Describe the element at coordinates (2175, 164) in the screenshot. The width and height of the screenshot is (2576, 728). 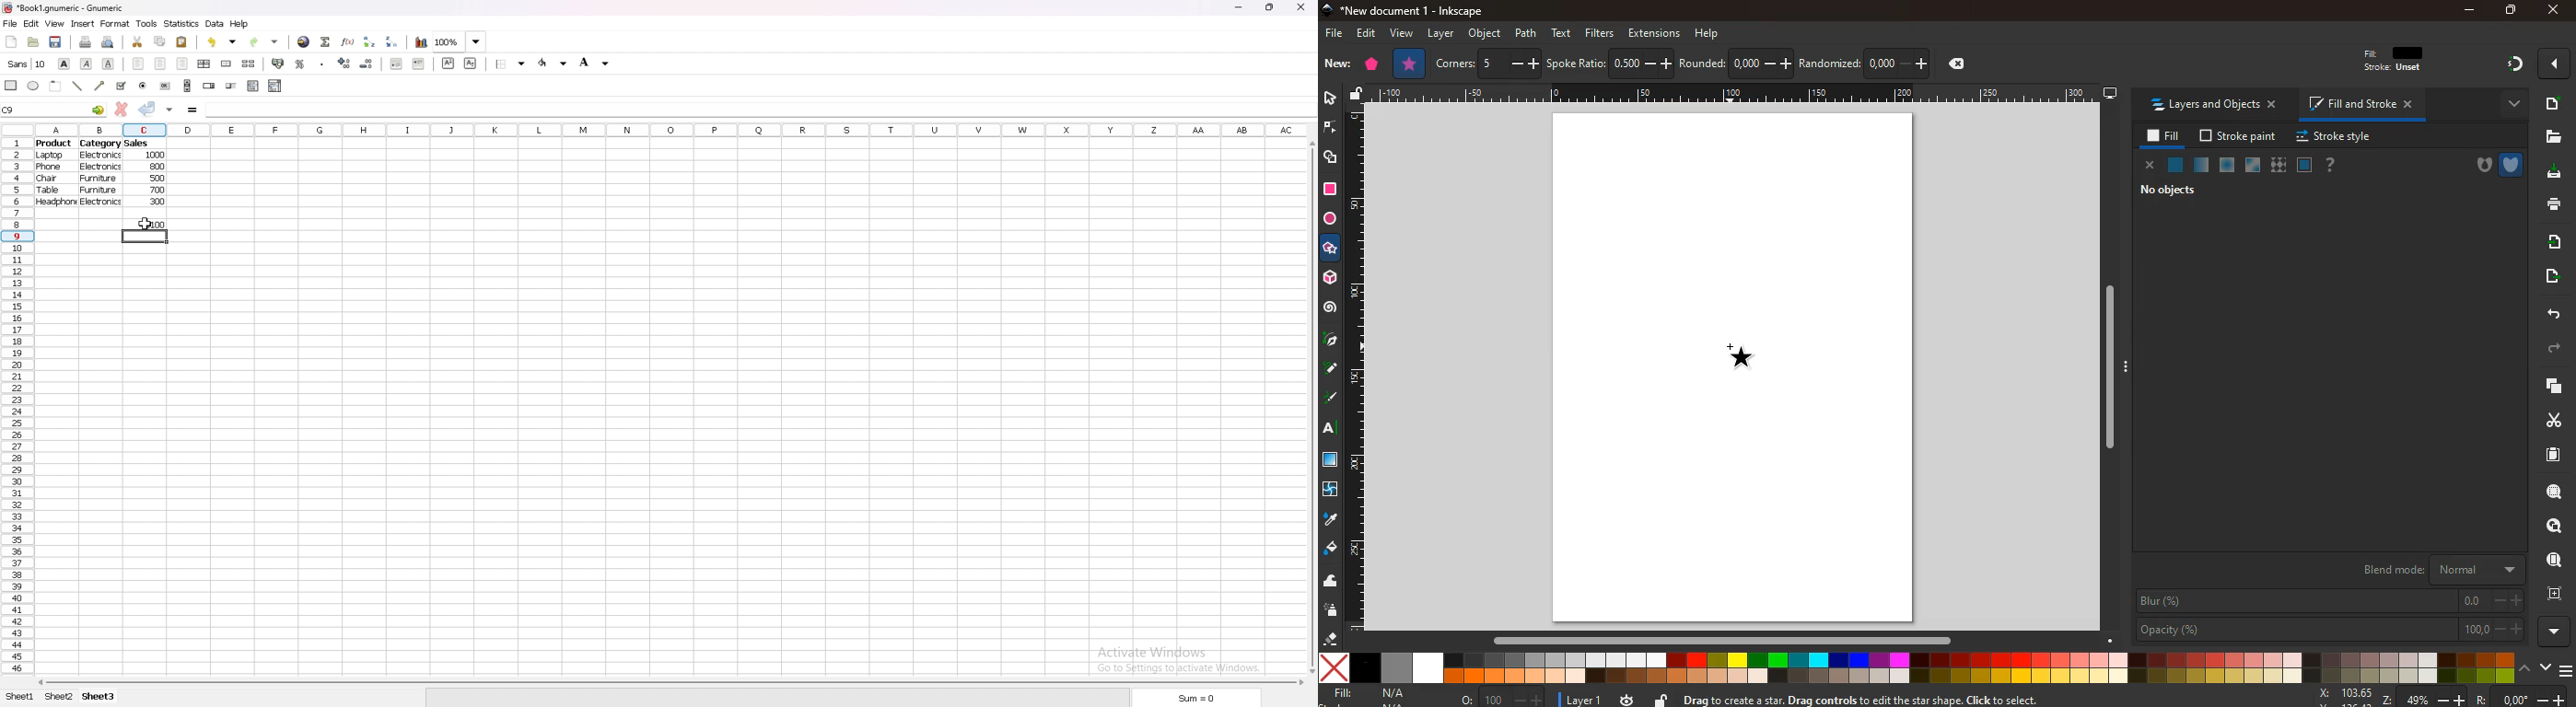
I see `normal` at that location.